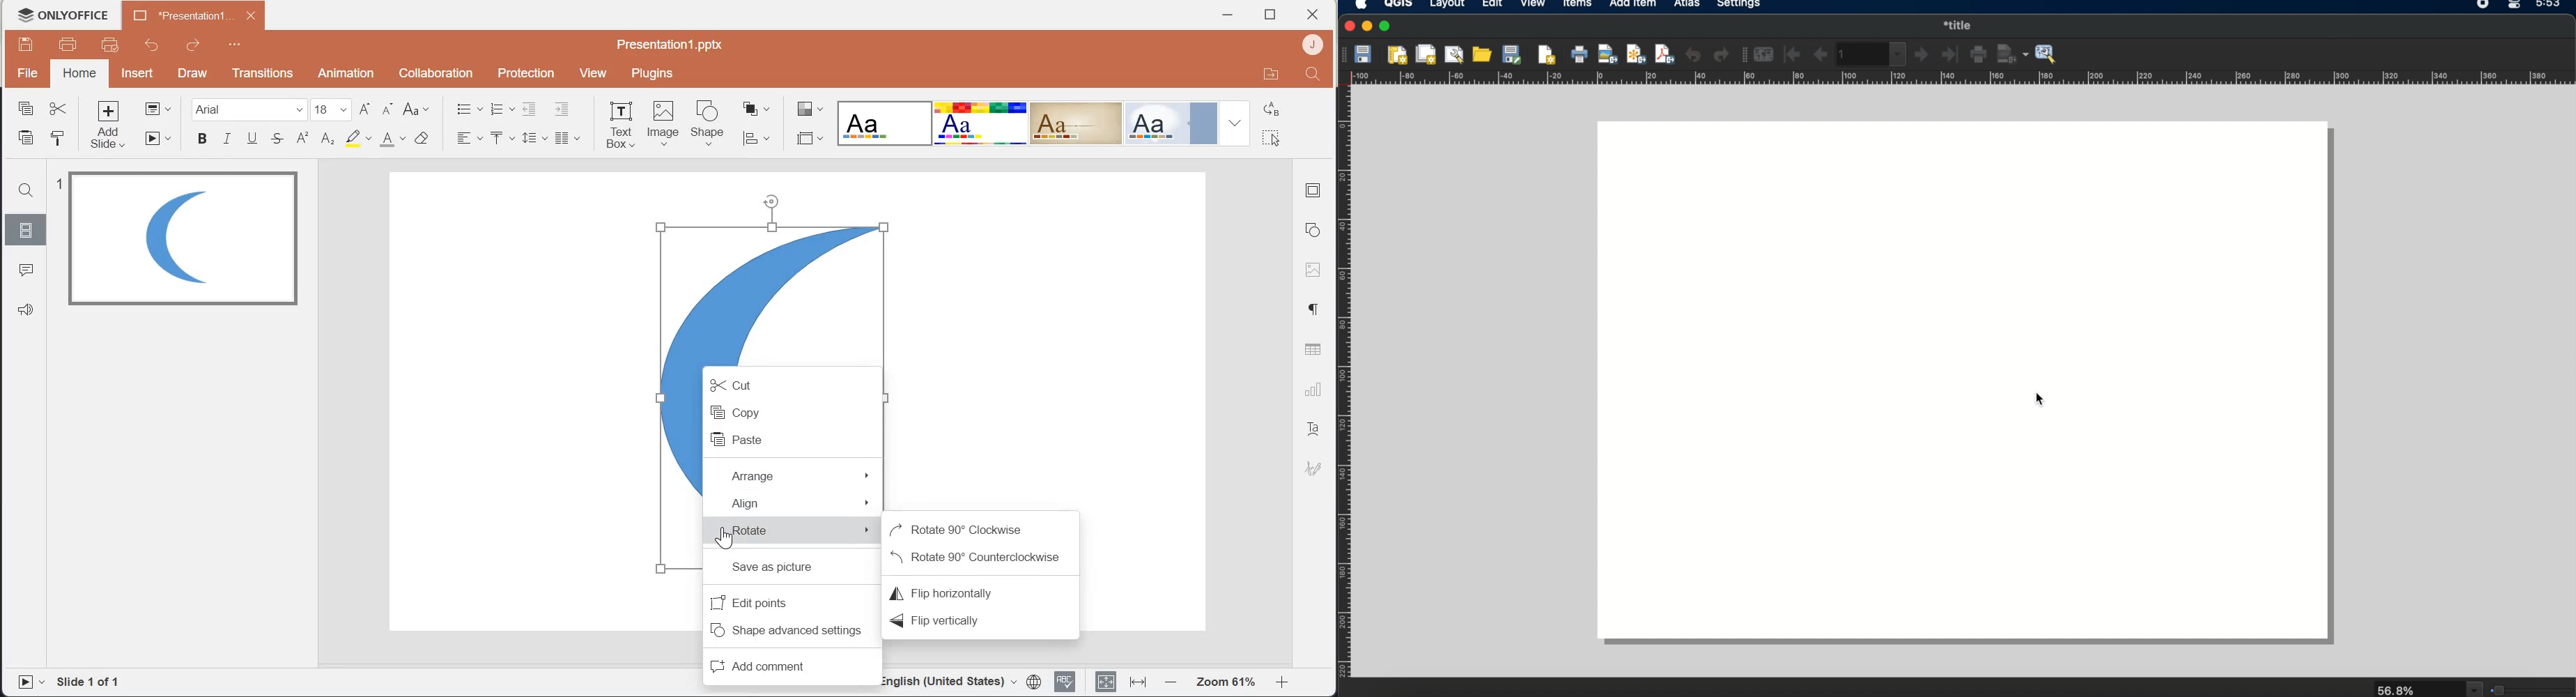 Image resolution: width=2576 pixels, height=700 pixels. I want to click on Customize Quick Access Toolbar, so click(232, 45).